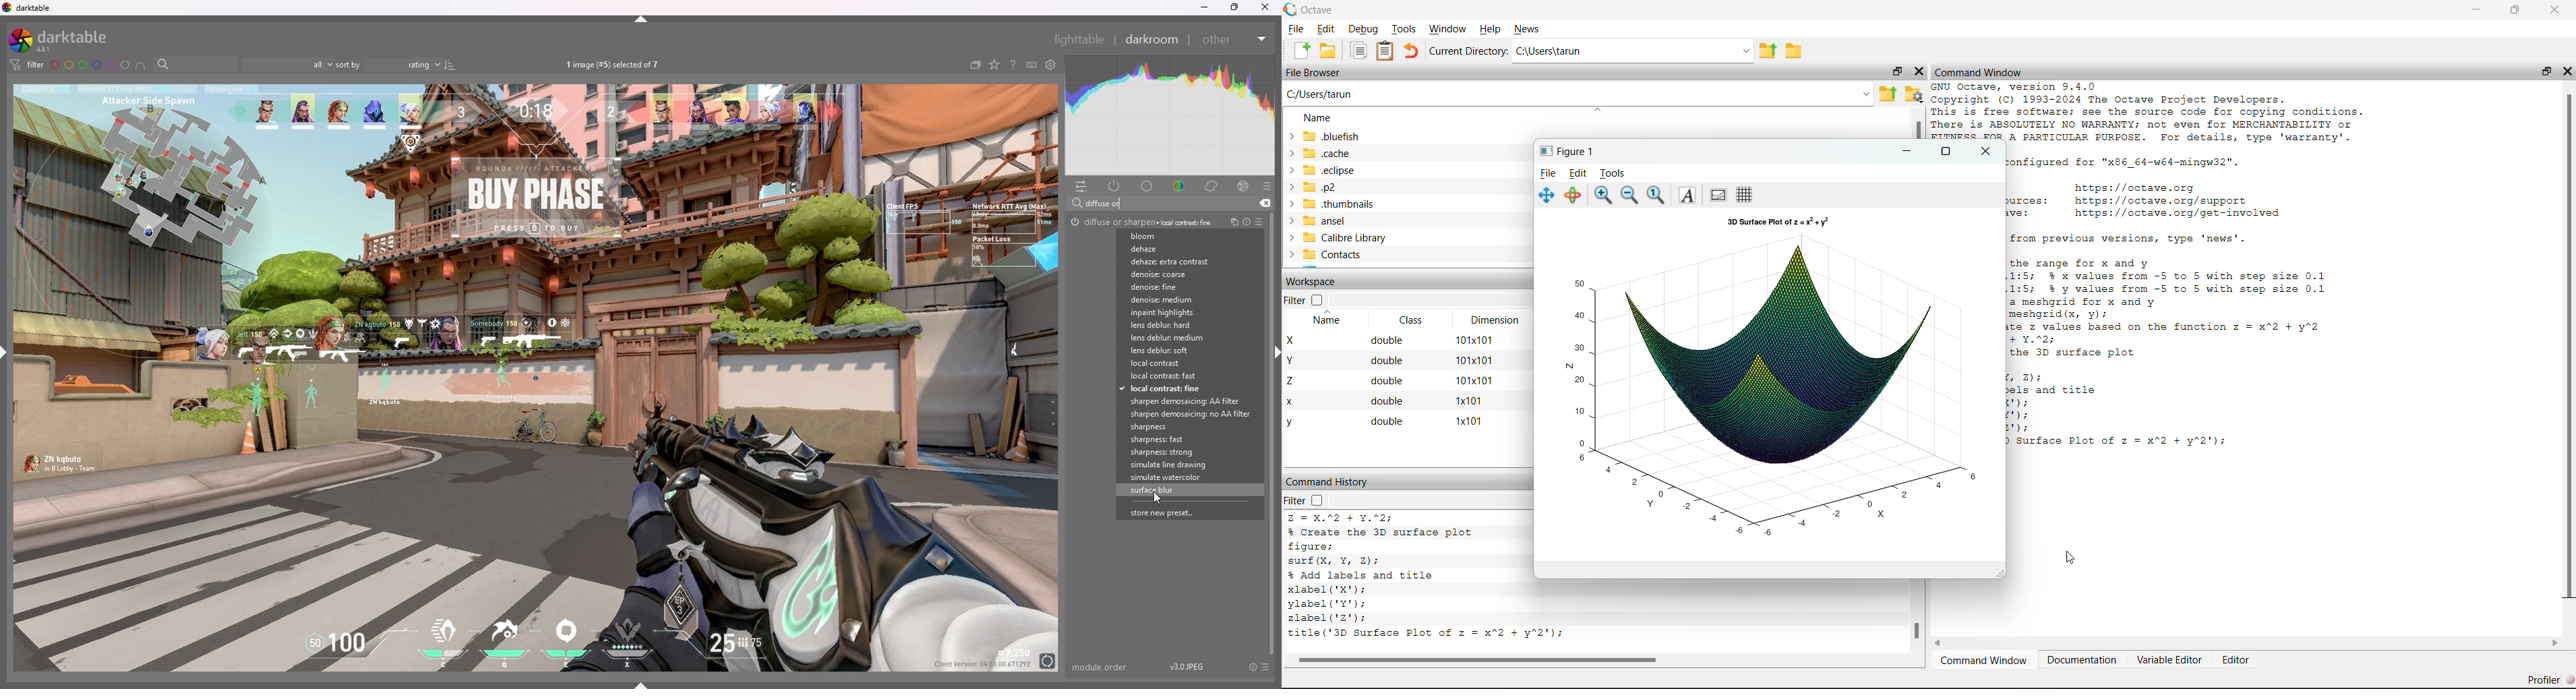 The width and height of the screenshot is (2576, 700). I want to click on lens deblur medium, so click(1181, 338).